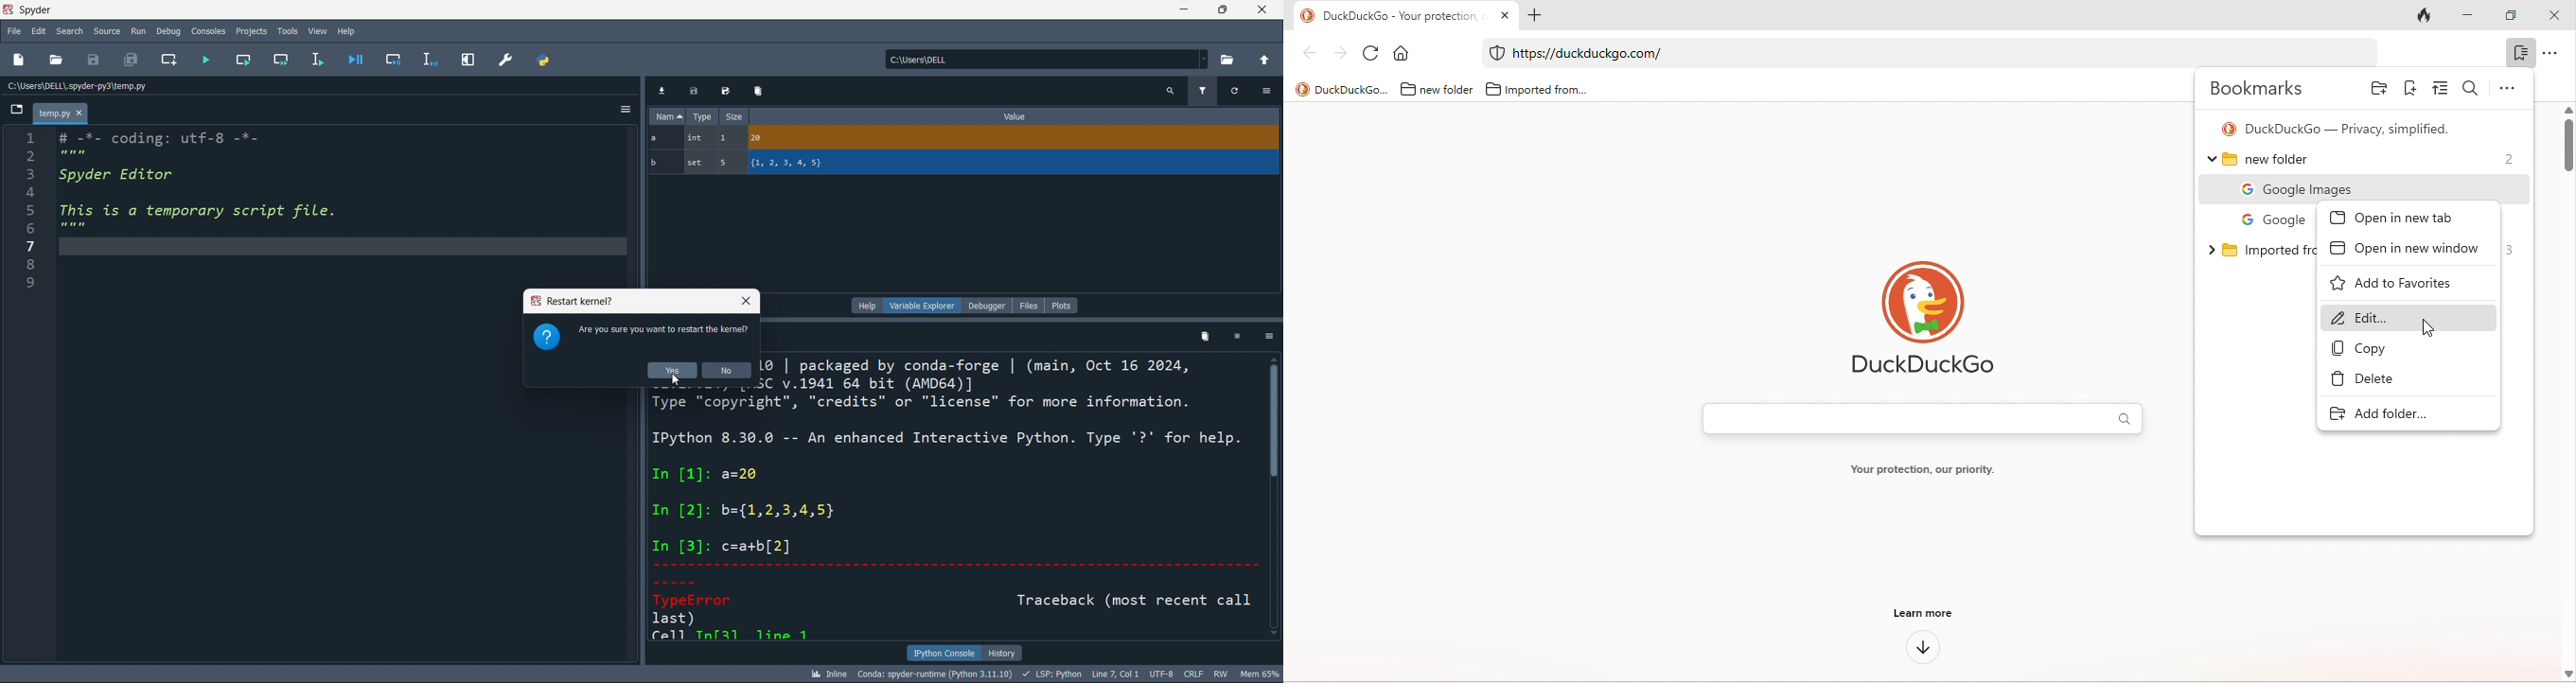 Image resolution: width=2576 pixels, height=700 pixels. I want to click on close, so click(739, 301).